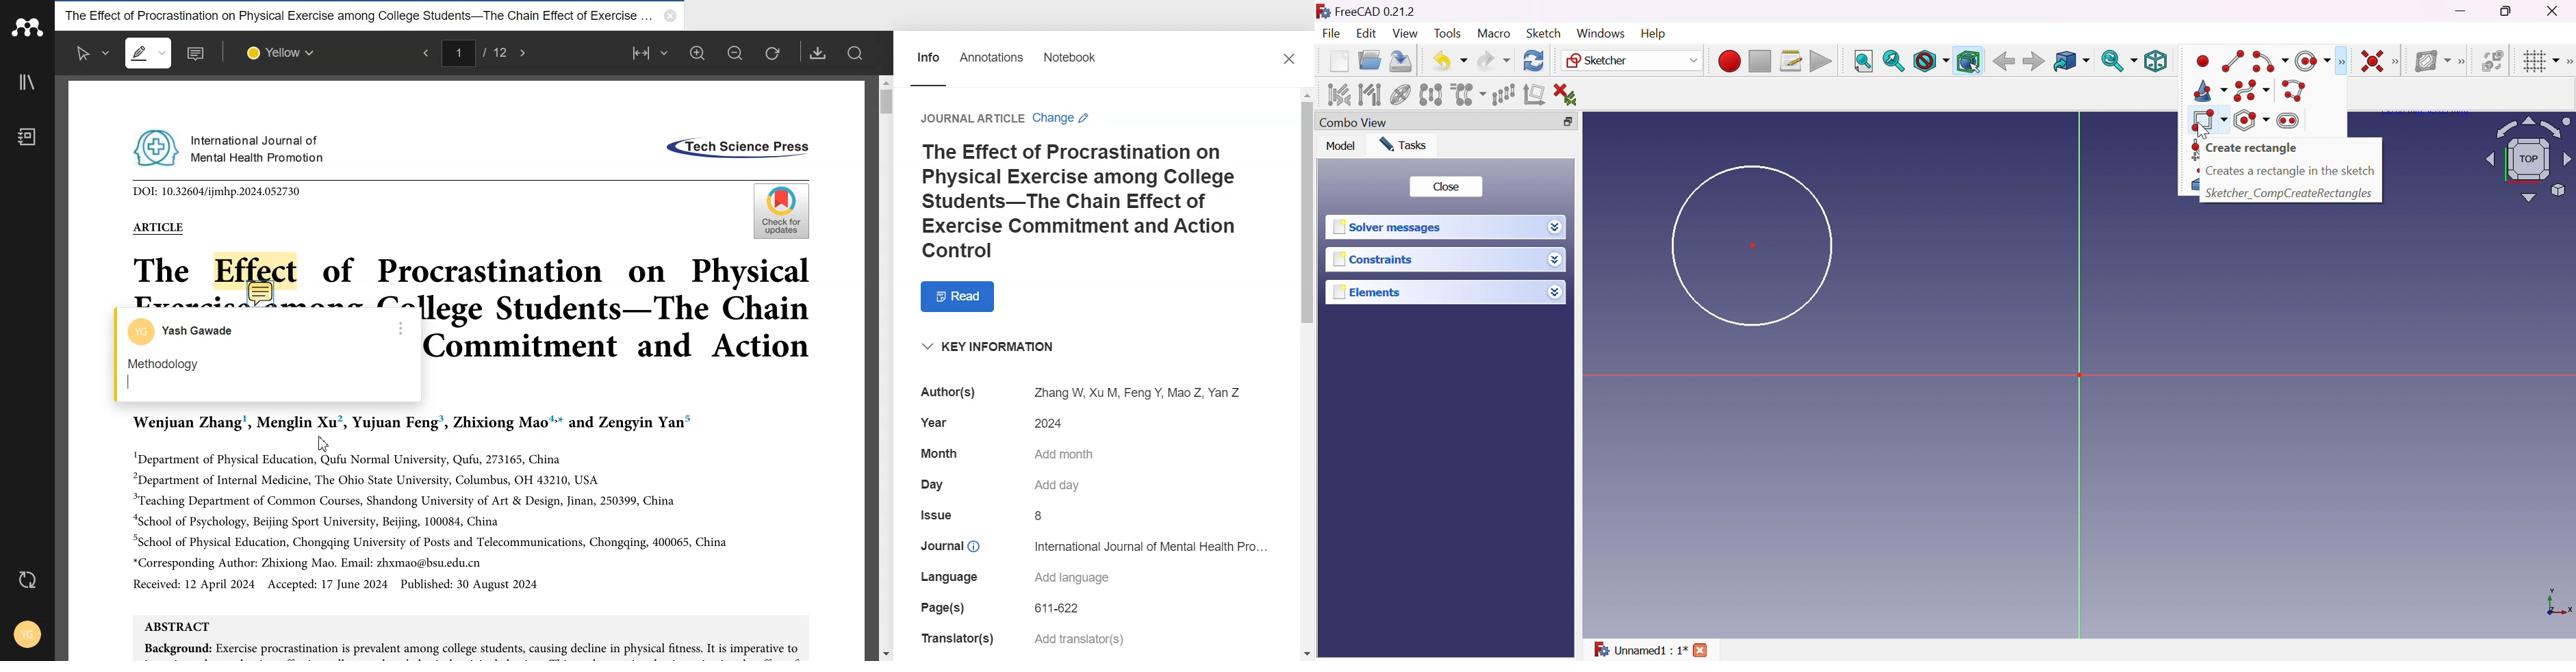 This screenshot has height=672, width=2576. Describe the element at coordinates (2508, 11) in the screenshot. I see `Restore down` at that location.